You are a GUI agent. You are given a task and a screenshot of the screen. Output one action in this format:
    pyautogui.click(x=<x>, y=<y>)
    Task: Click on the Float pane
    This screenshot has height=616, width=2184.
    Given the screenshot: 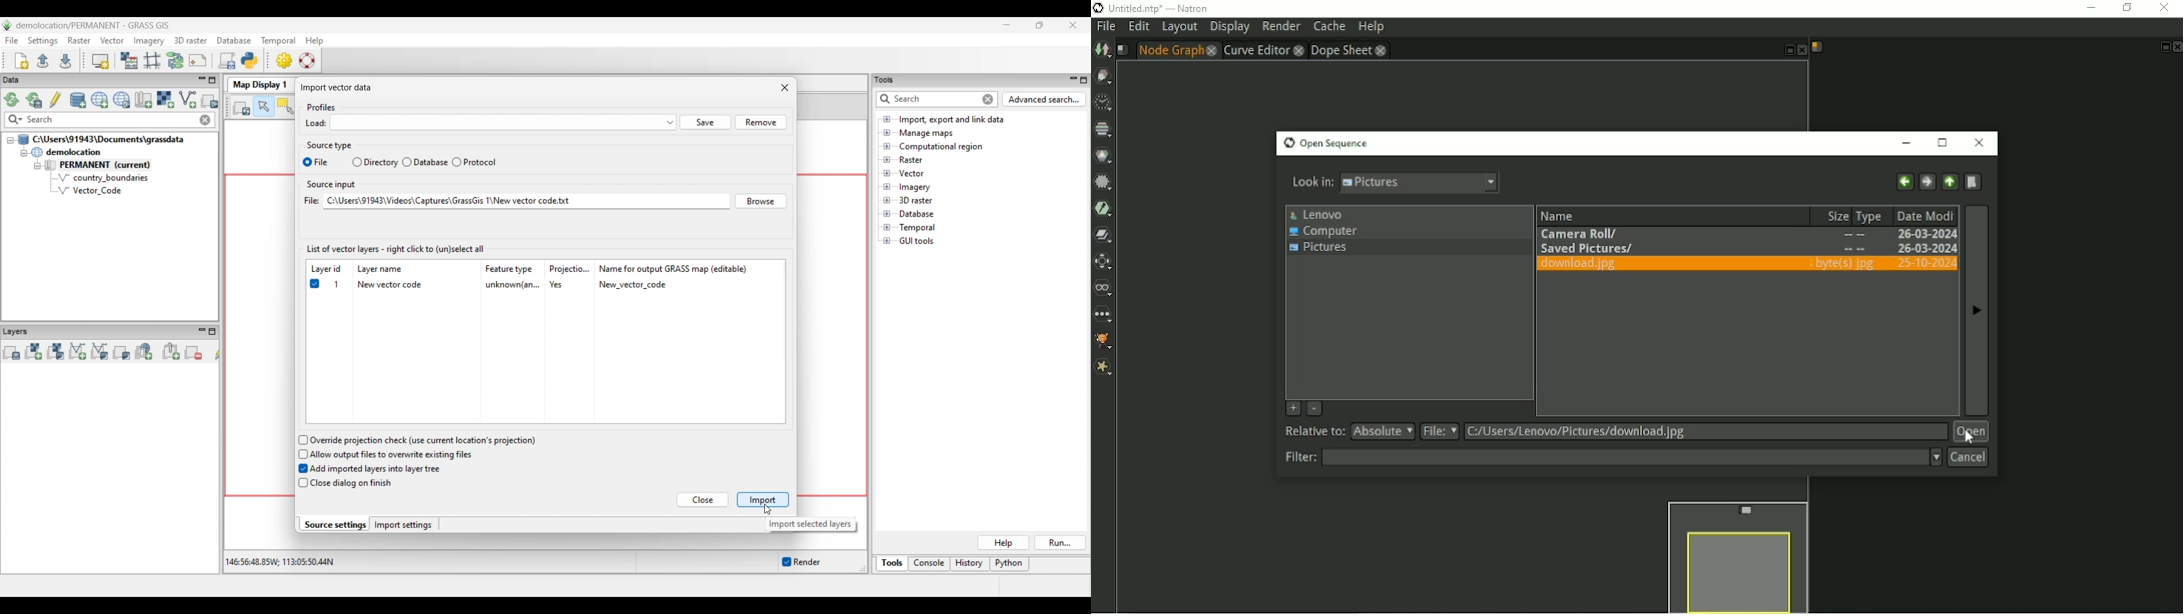 What is the action you would take?
    pyautogui.click(x=1785, y=51)
    